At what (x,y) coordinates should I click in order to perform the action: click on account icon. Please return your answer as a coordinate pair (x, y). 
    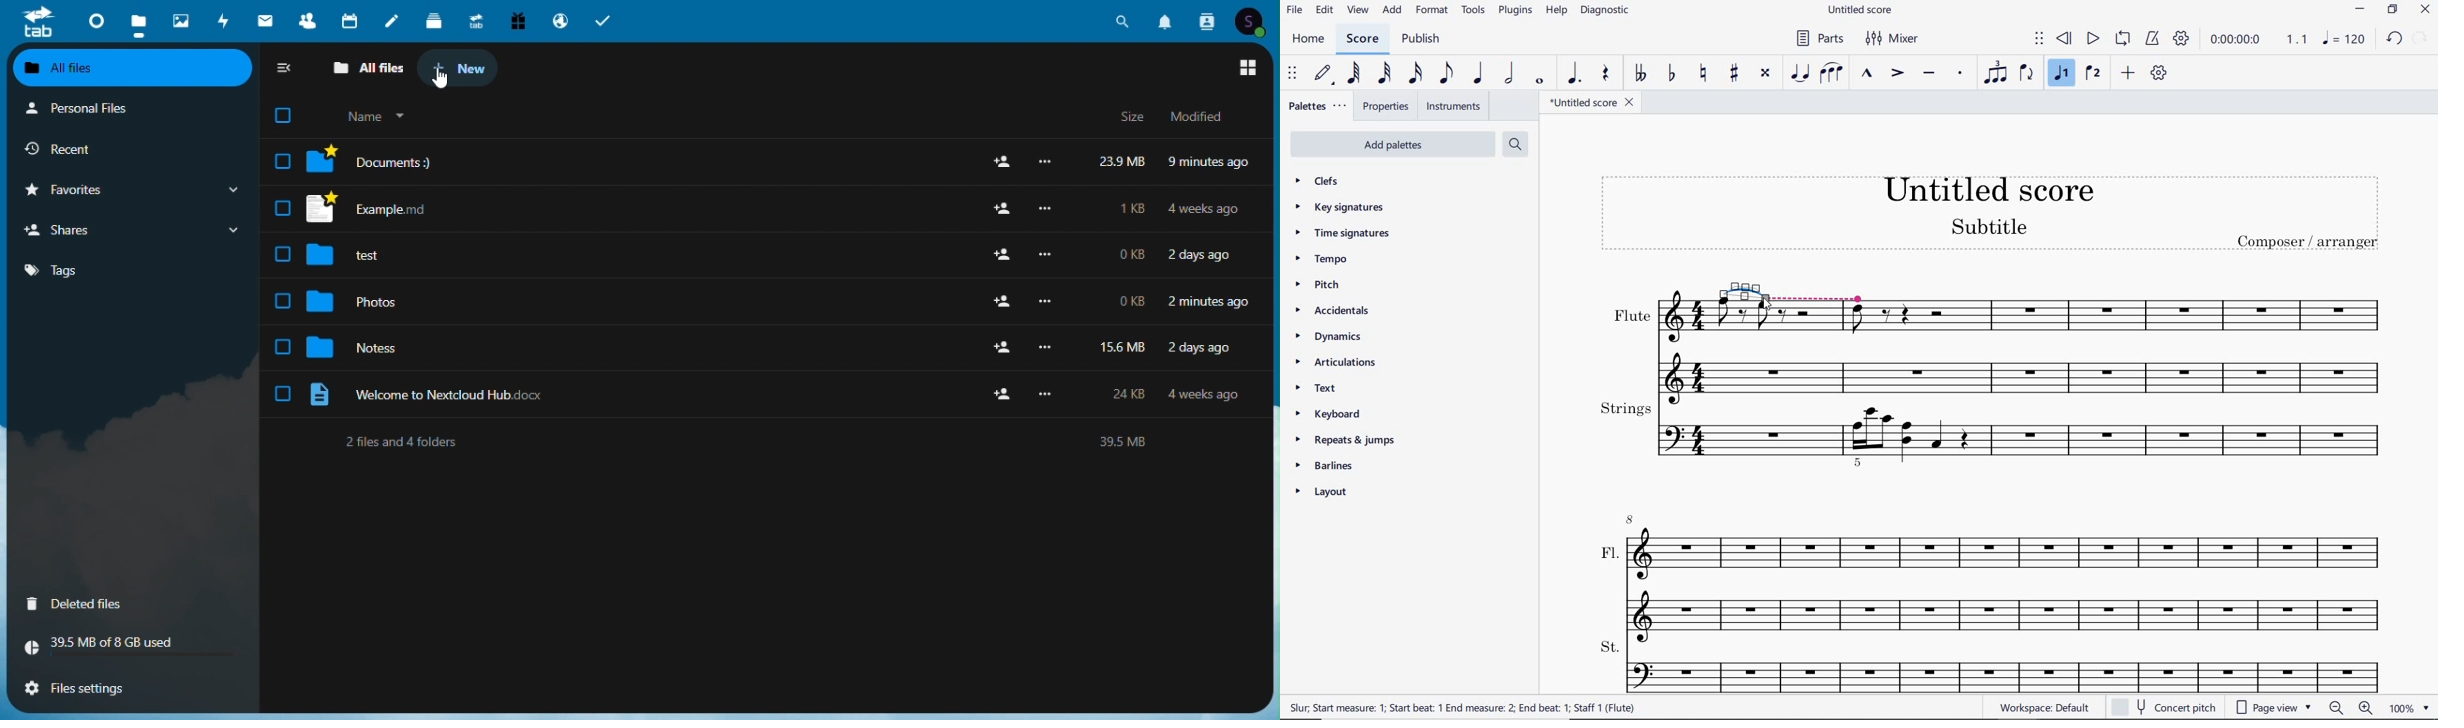
    Looking at the image, I should click on (1255, 20).